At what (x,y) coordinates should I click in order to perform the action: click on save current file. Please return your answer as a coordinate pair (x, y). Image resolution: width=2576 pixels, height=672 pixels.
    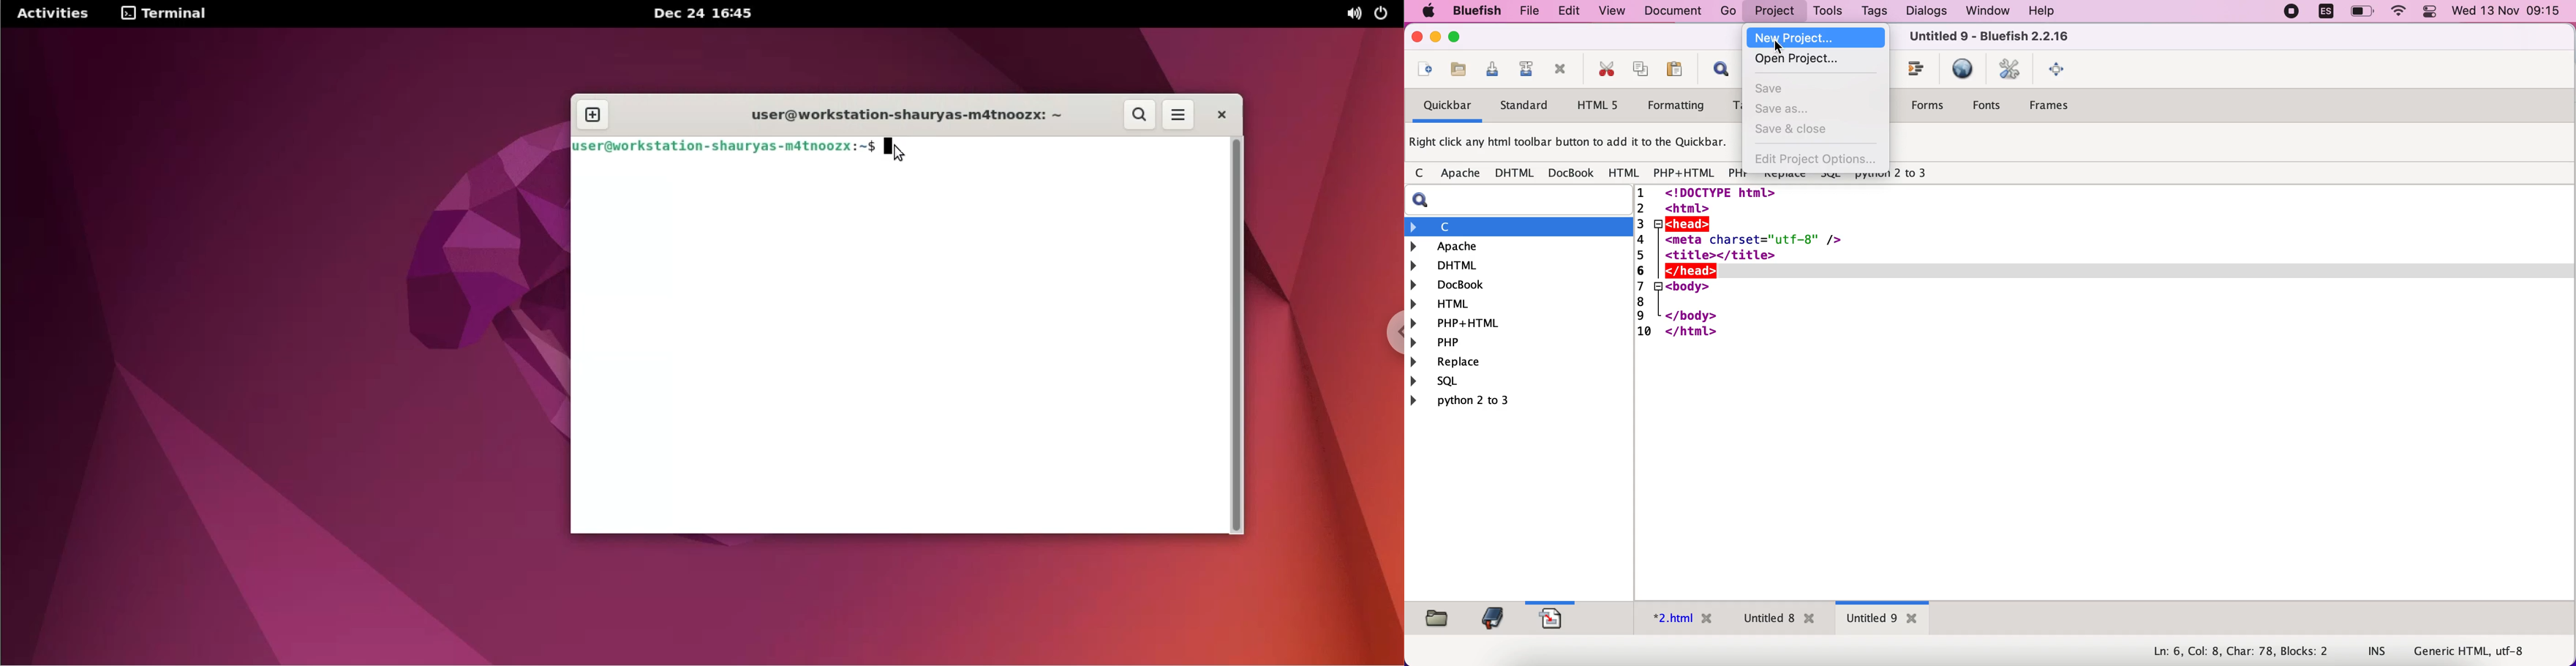
    Looking at the image, I should click on (1489, 72).